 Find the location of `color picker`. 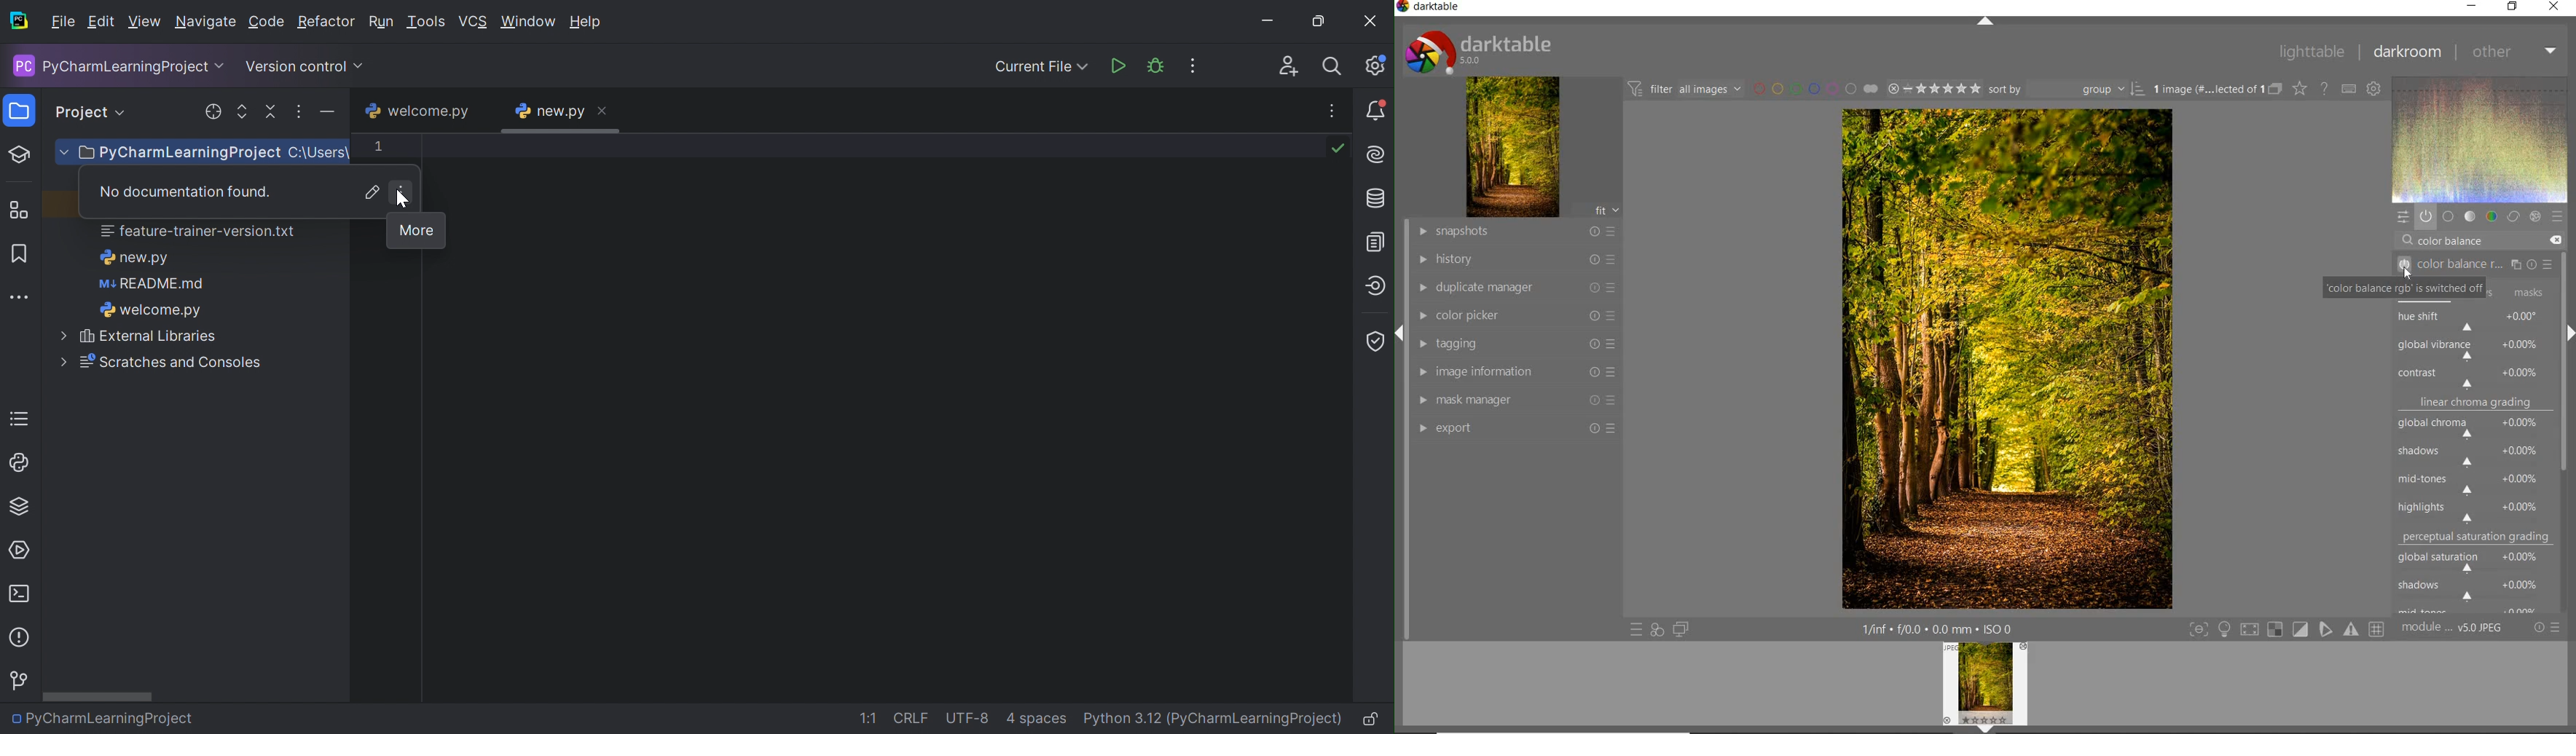

color picker is located at coordinates (1516, 316).